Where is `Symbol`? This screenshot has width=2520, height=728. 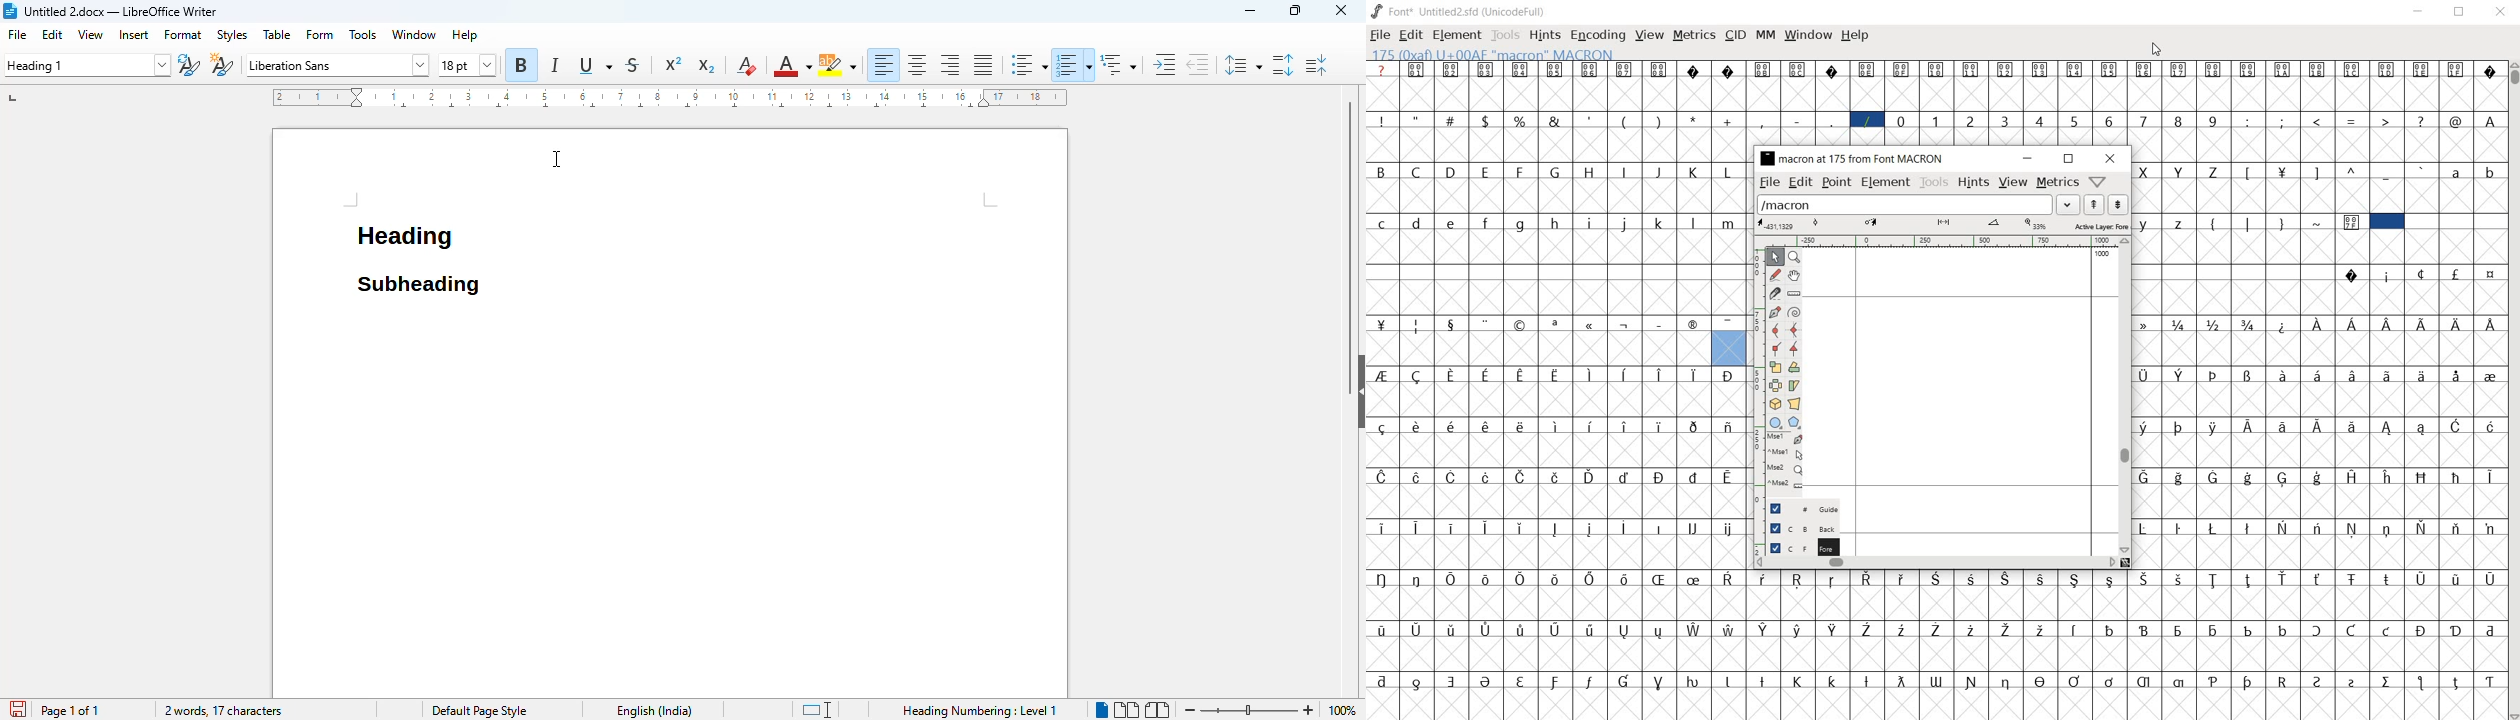
Symbol is located at coordinates (2456, 425).